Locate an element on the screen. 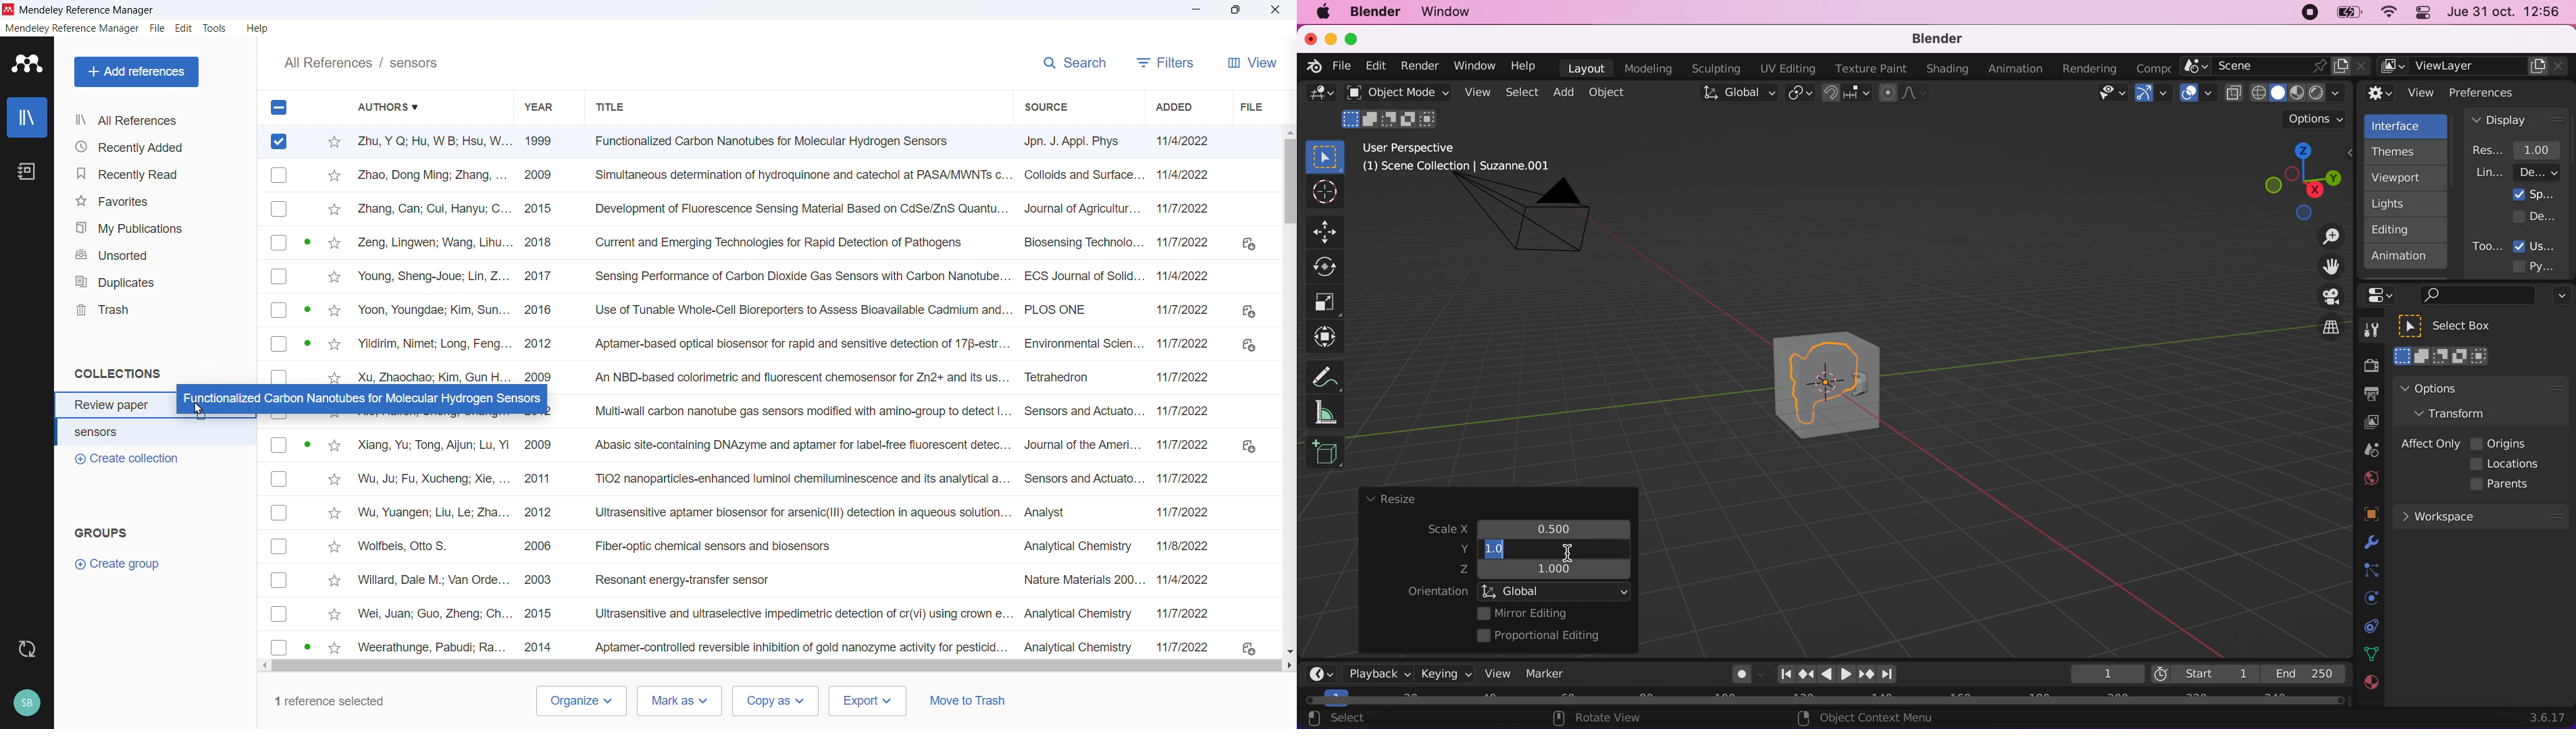 Image resolution: width=2576 pixels, height=756 pixels. Recently added  is located at coordinates (159, 146).